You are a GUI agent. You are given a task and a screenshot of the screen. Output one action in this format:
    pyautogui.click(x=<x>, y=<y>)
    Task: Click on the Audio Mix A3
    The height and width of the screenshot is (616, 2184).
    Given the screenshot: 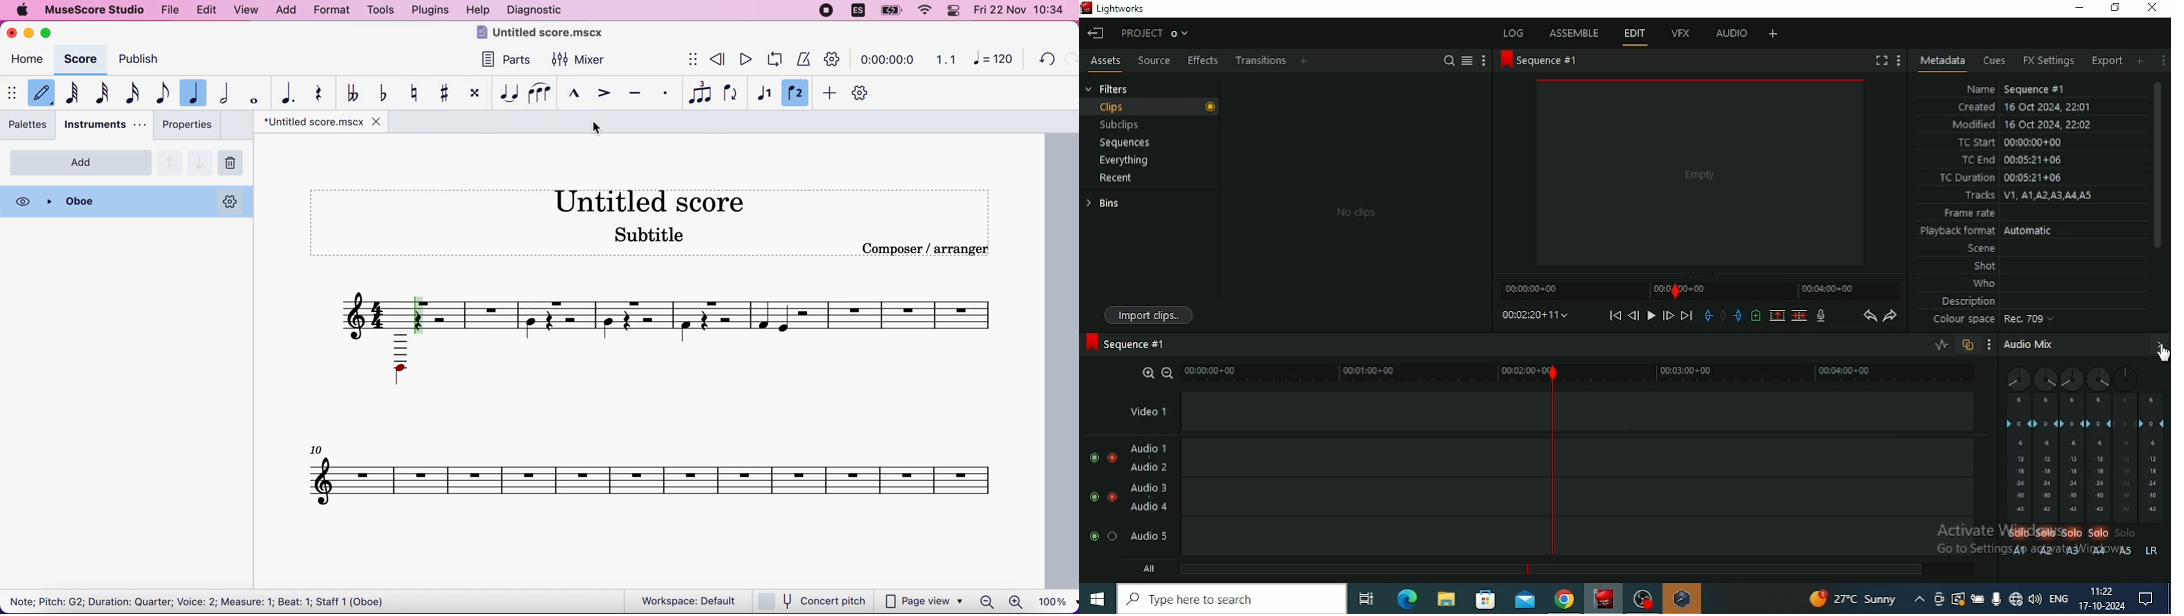 What is the action you would take?
    pyautogui.click(x=2072, y=458)
    